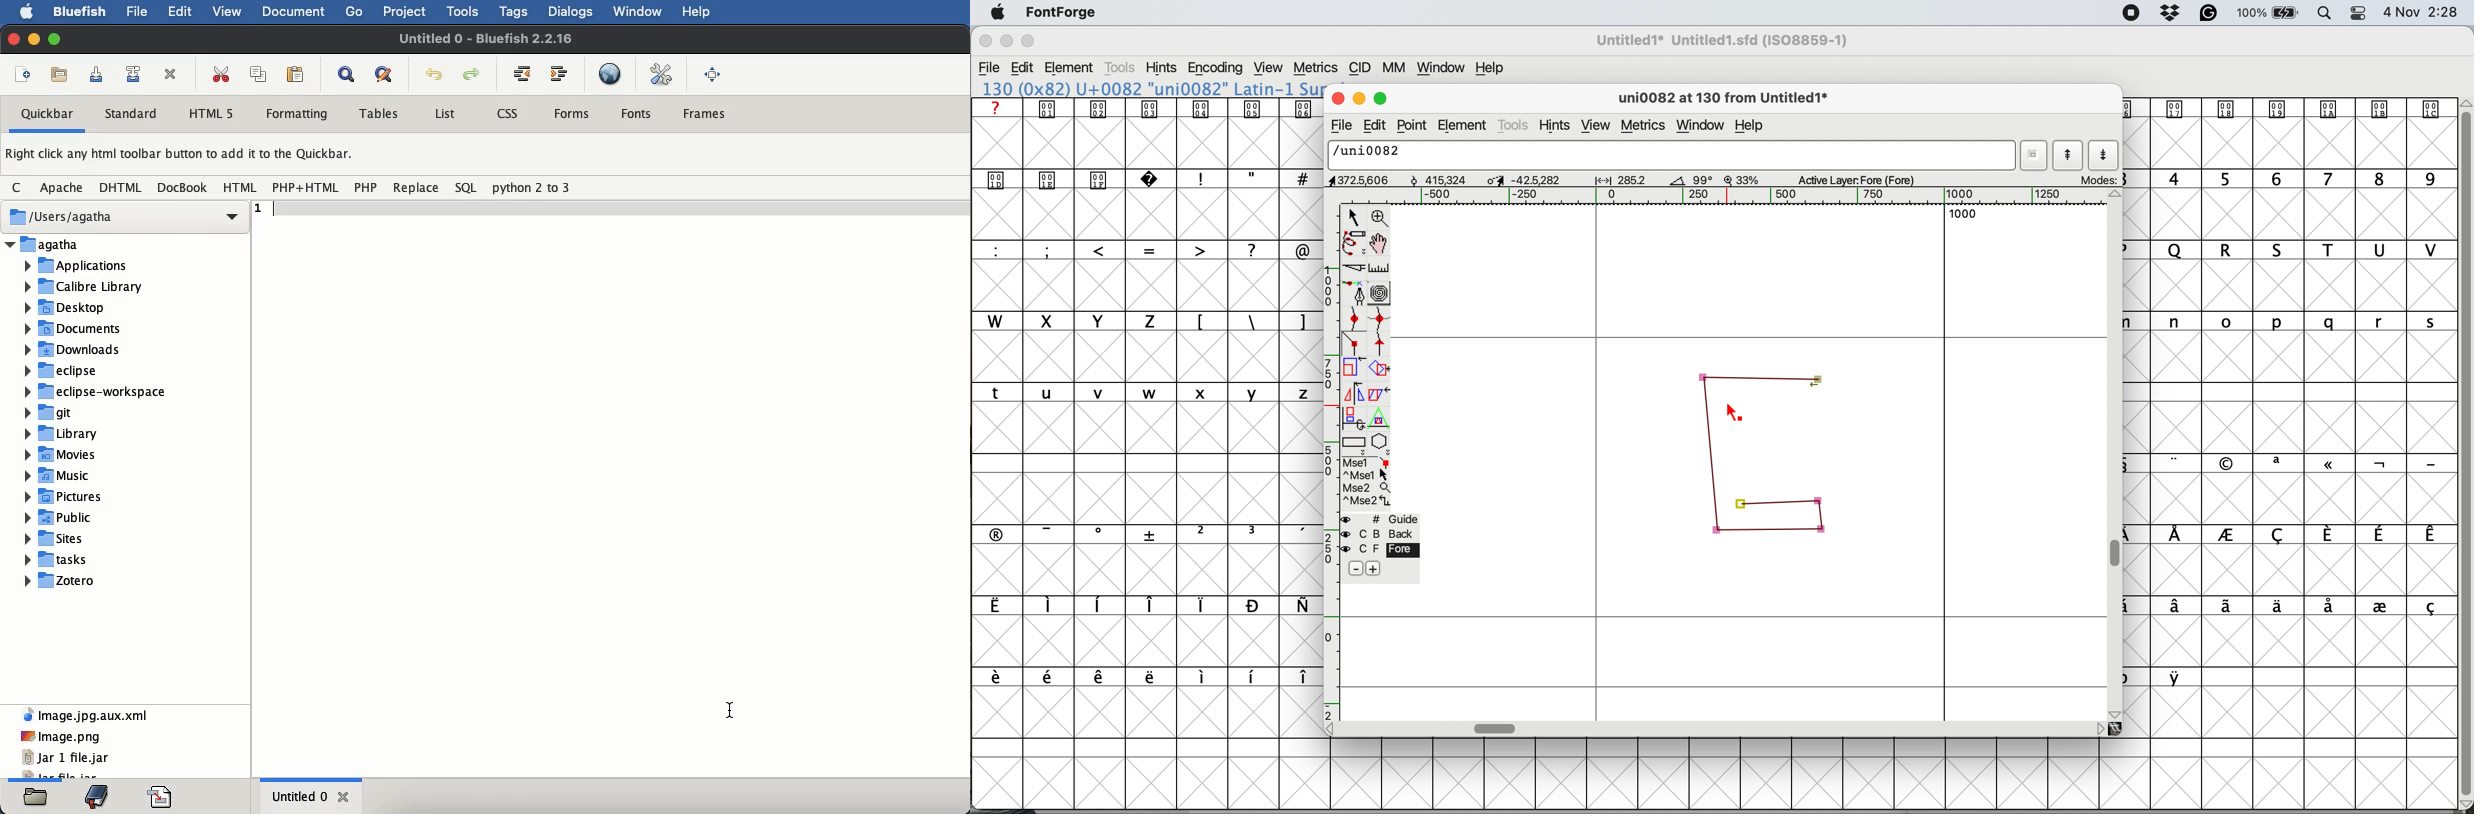 The height and width of the screenshot is (840, 2492). What do you see at coordinates (1760, 375) in the screenshot?
I see `corner points connected` at bounding box center [1760, 375].